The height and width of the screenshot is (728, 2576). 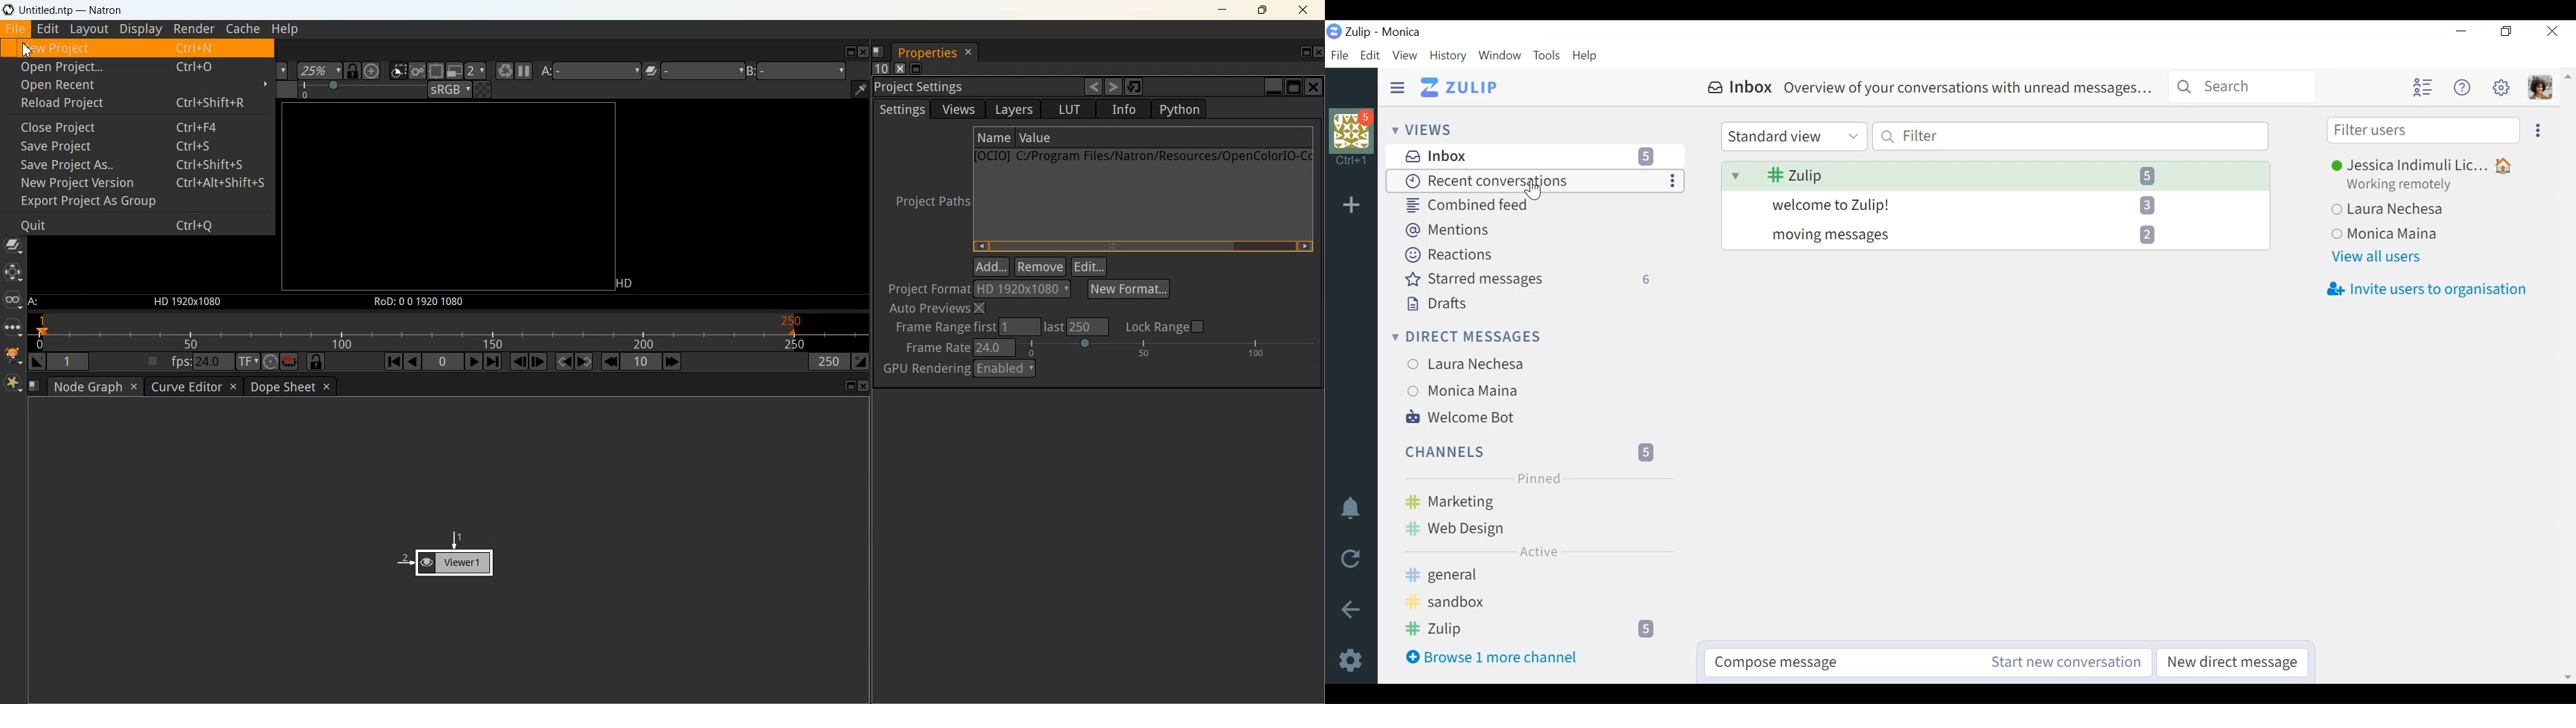 I want to click on organisation photo, so click(x=1355, y=130).